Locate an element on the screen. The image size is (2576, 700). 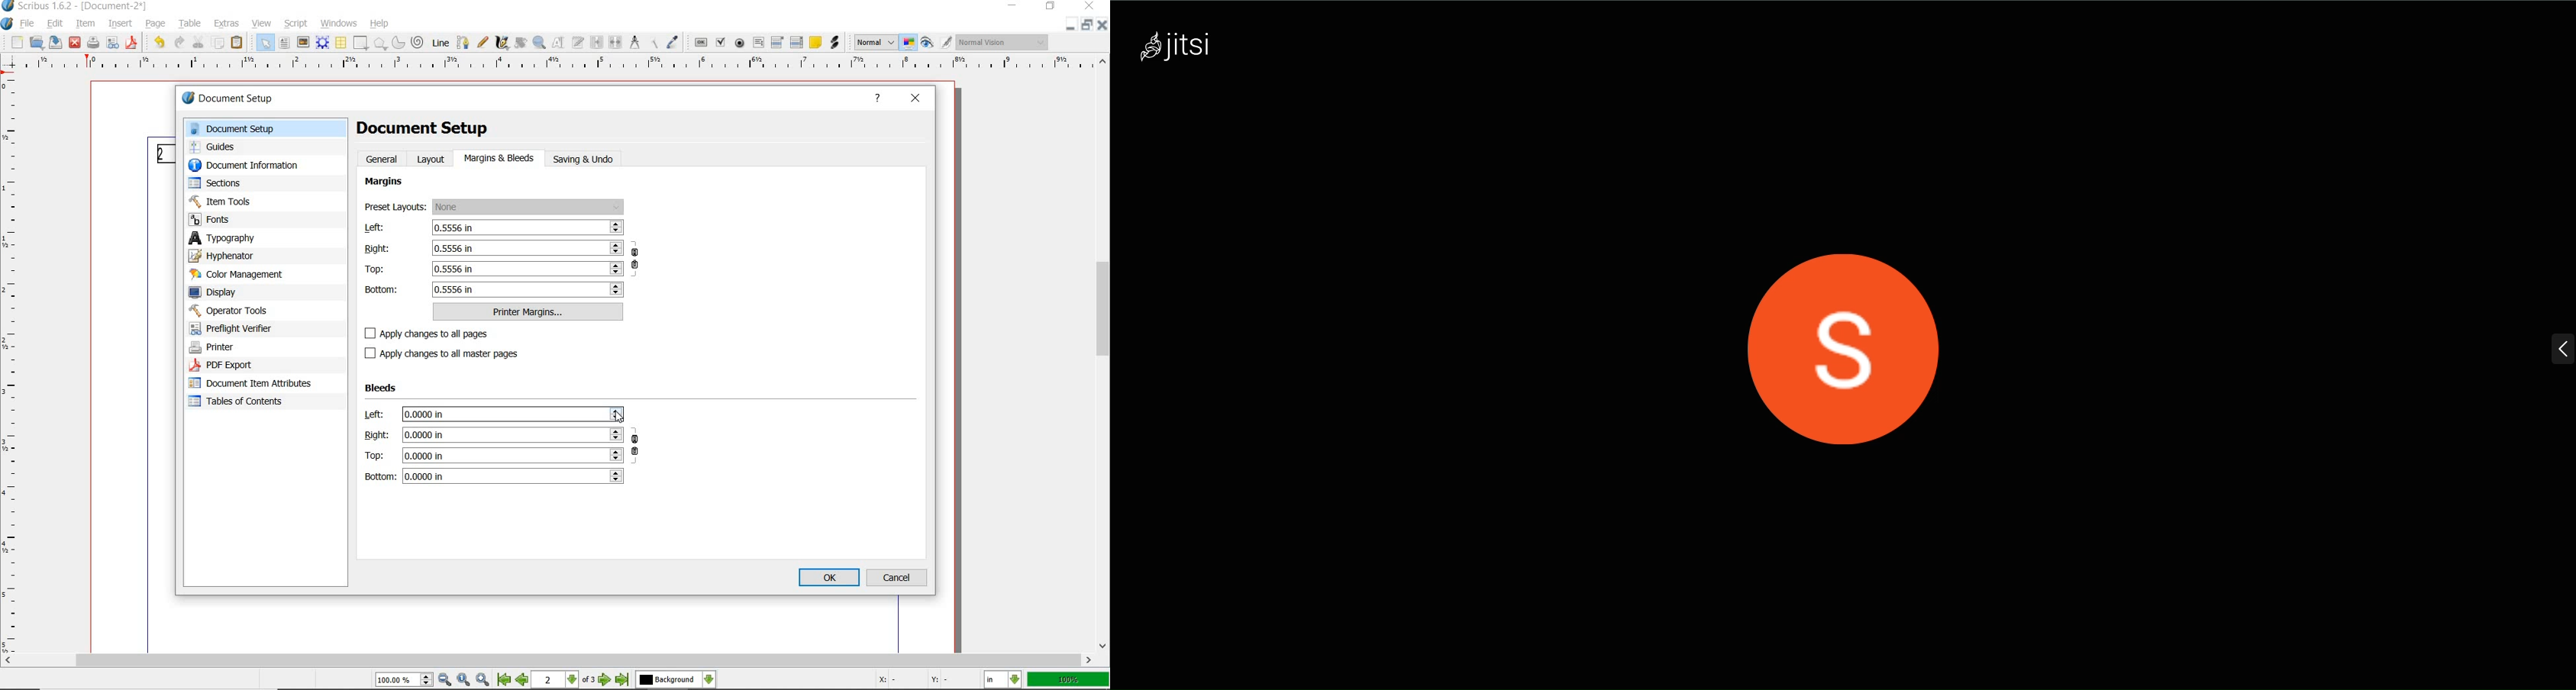
select image preview mode is located at coordinates (875, 42).